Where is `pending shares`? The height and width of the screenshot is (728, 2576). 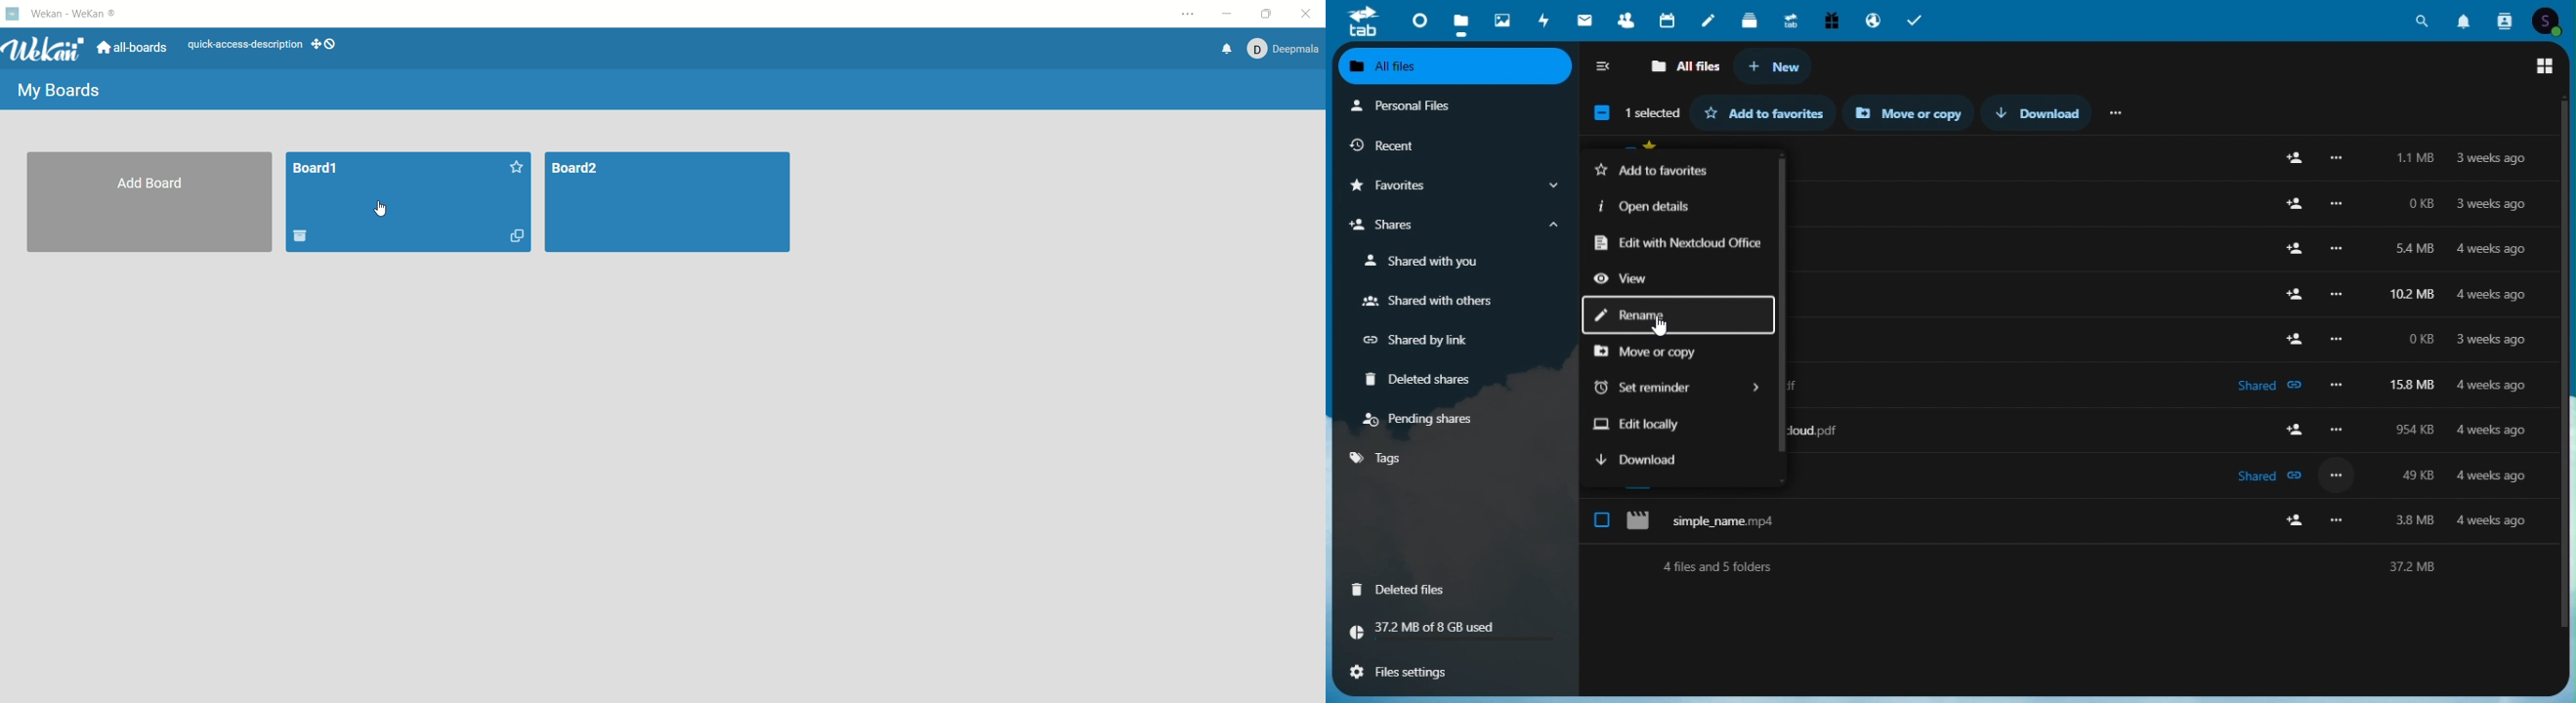 pending shares is located at coordinates (1423, 419).